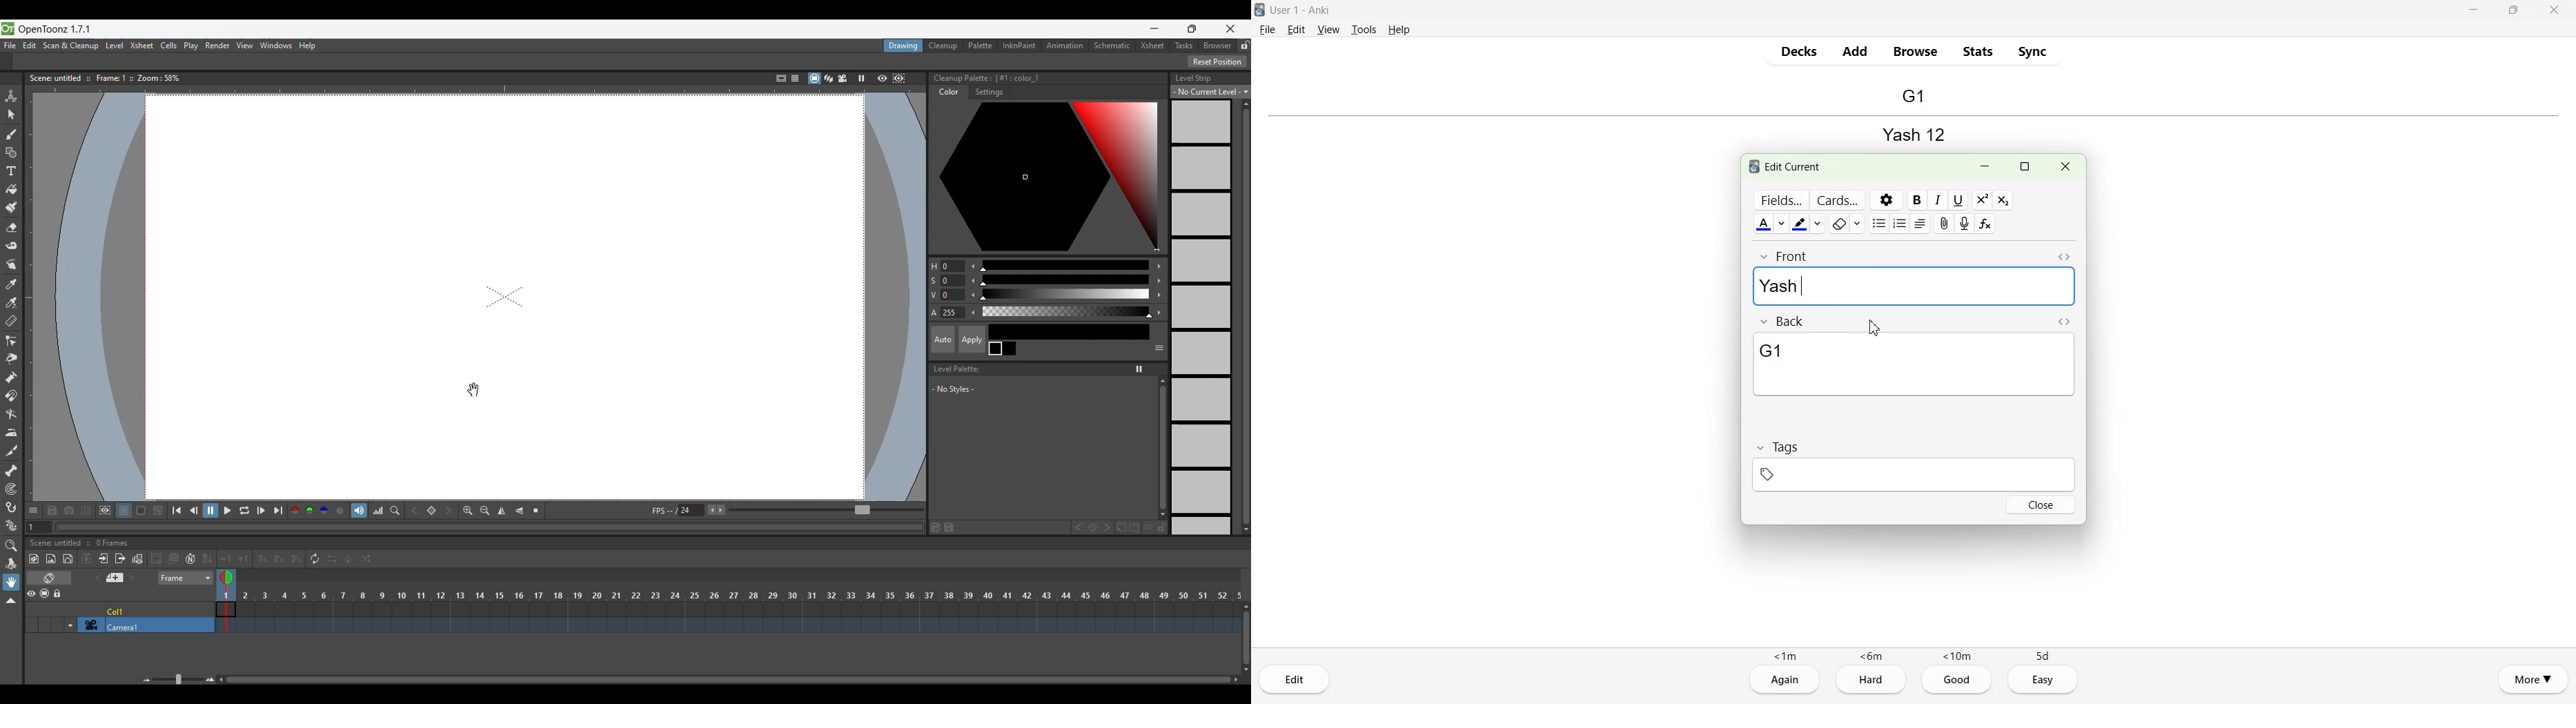 The height and width of the screenshot is (728, 2576). What do you see at coordinates (1784, 322) in the screenshot?
I see `Back` at bounding box center [1784, 322].